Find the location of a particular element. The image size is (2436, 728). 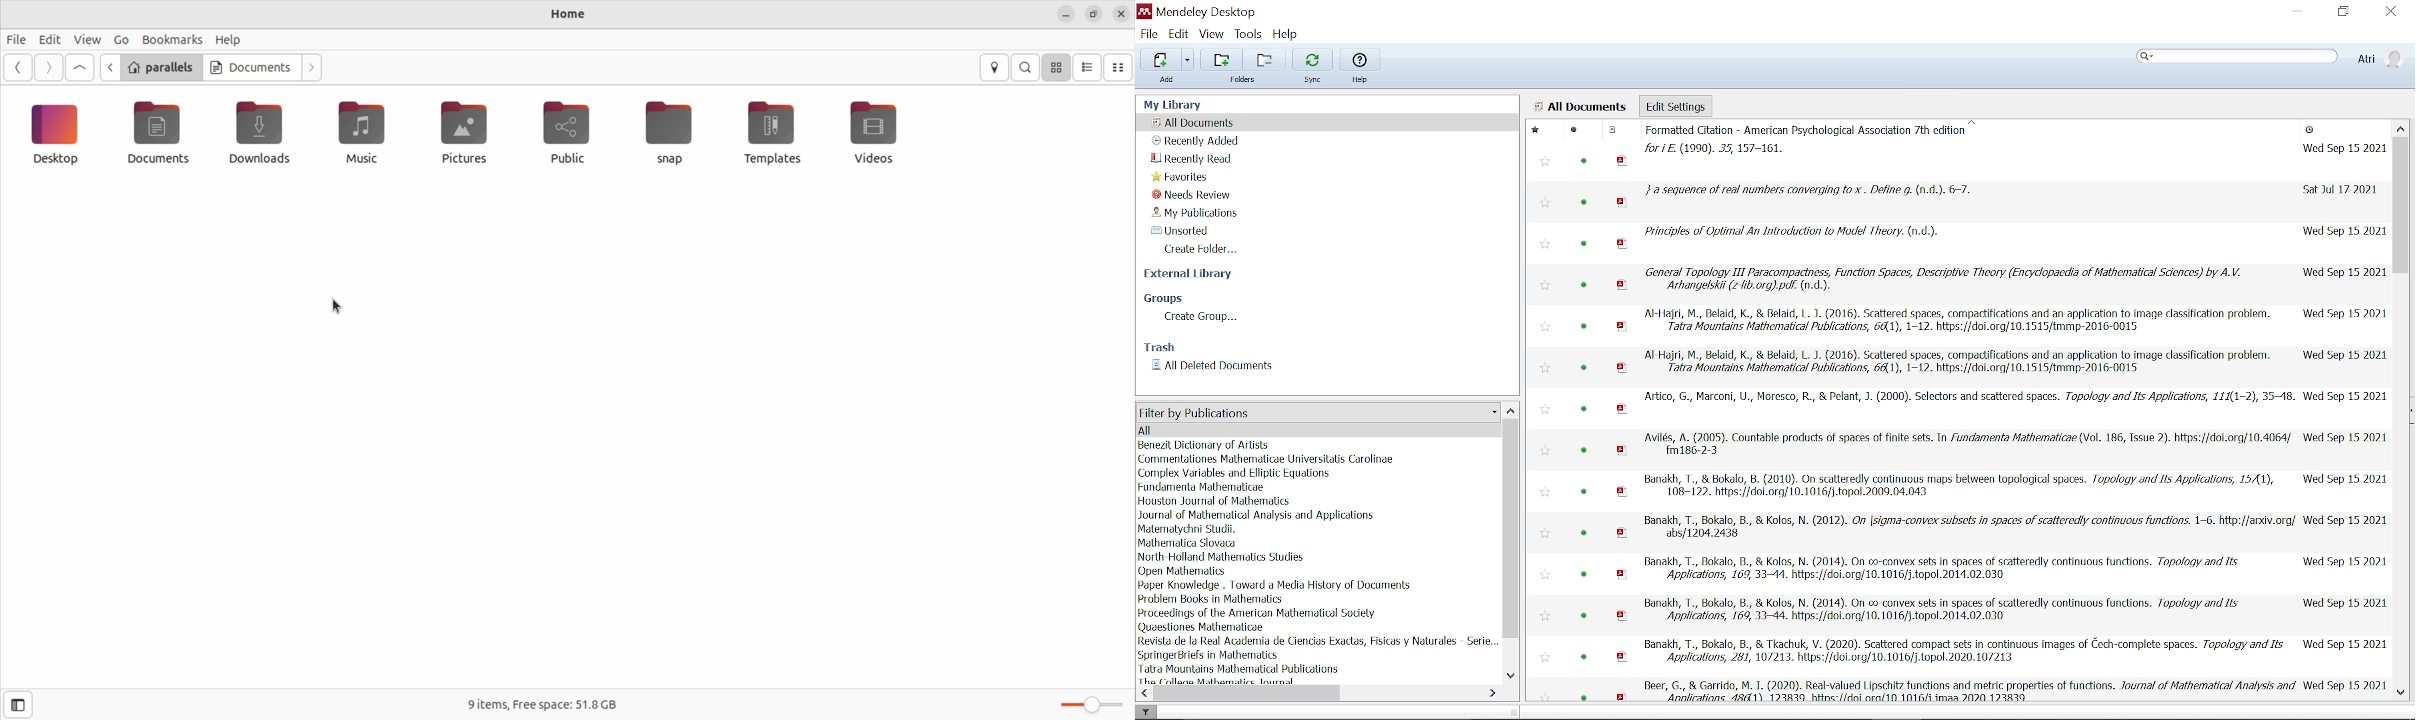

status is located at coordinates (1585, 243).